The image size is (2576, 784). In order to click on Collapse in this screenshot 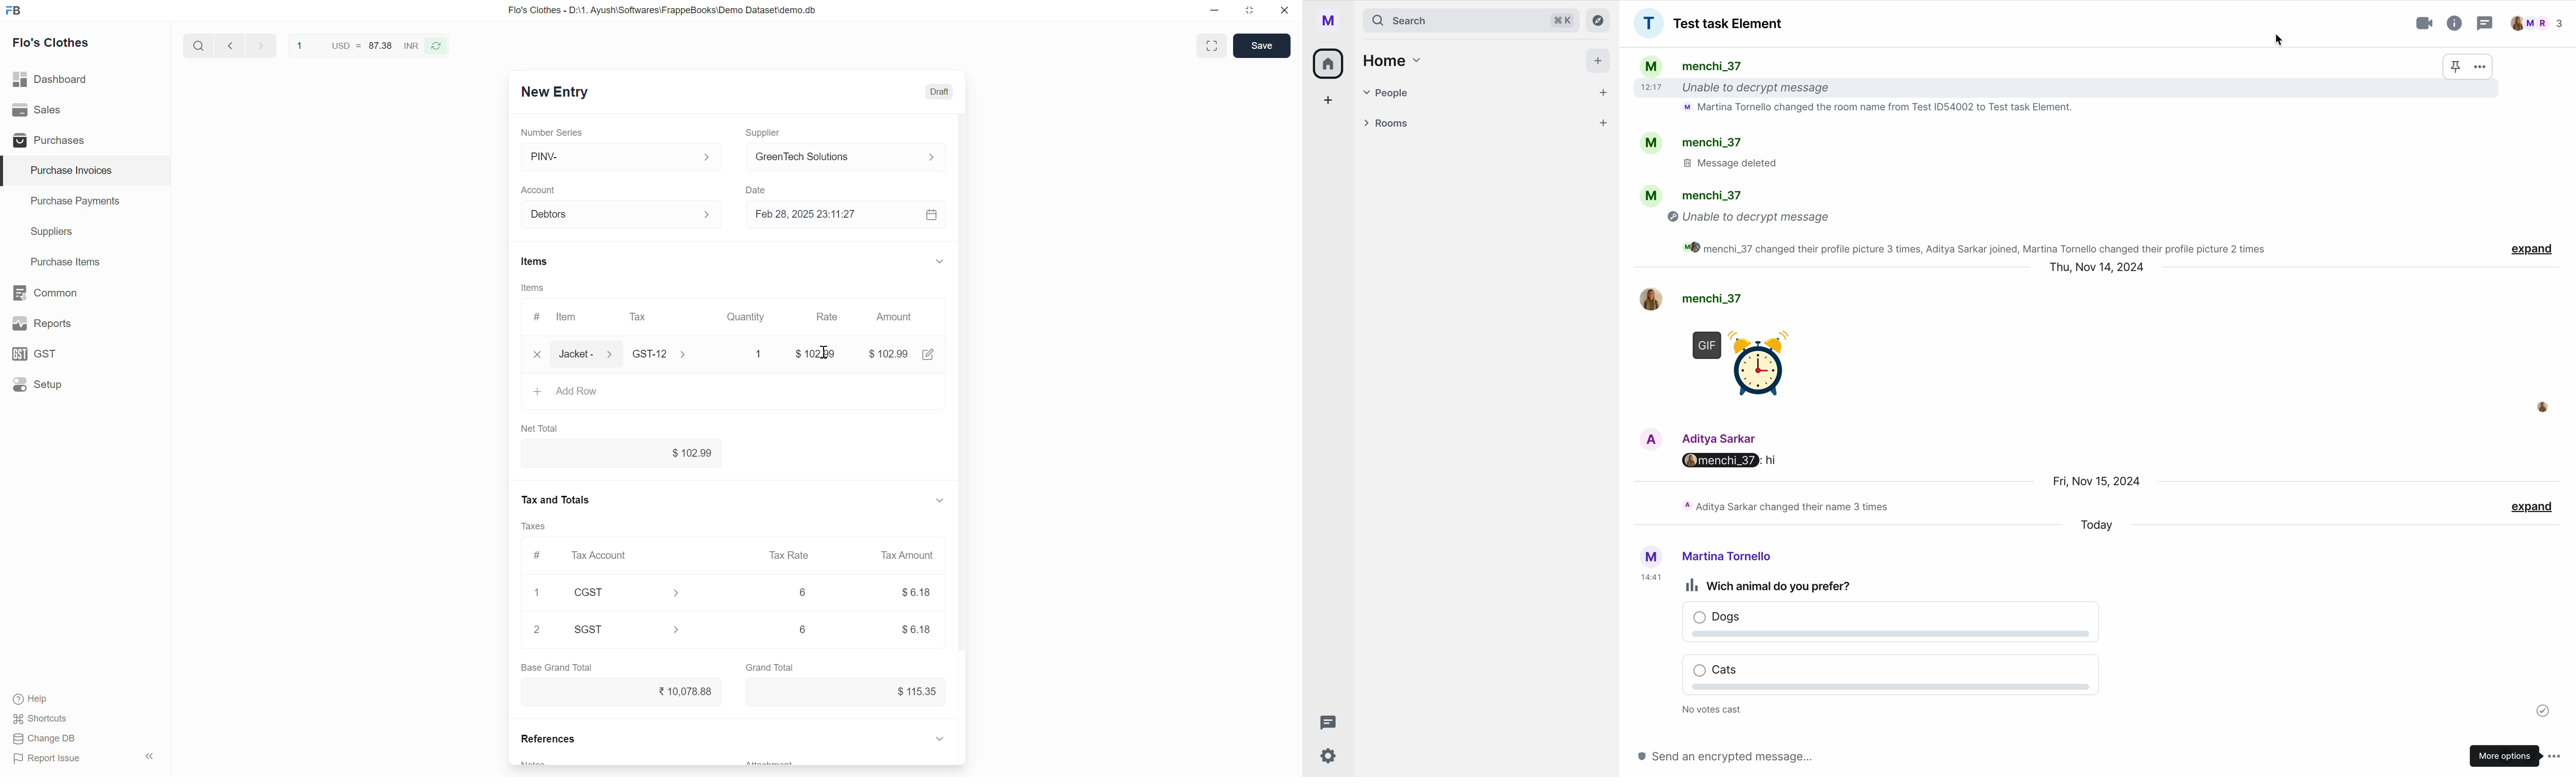, I will do `click(150, 756)`.